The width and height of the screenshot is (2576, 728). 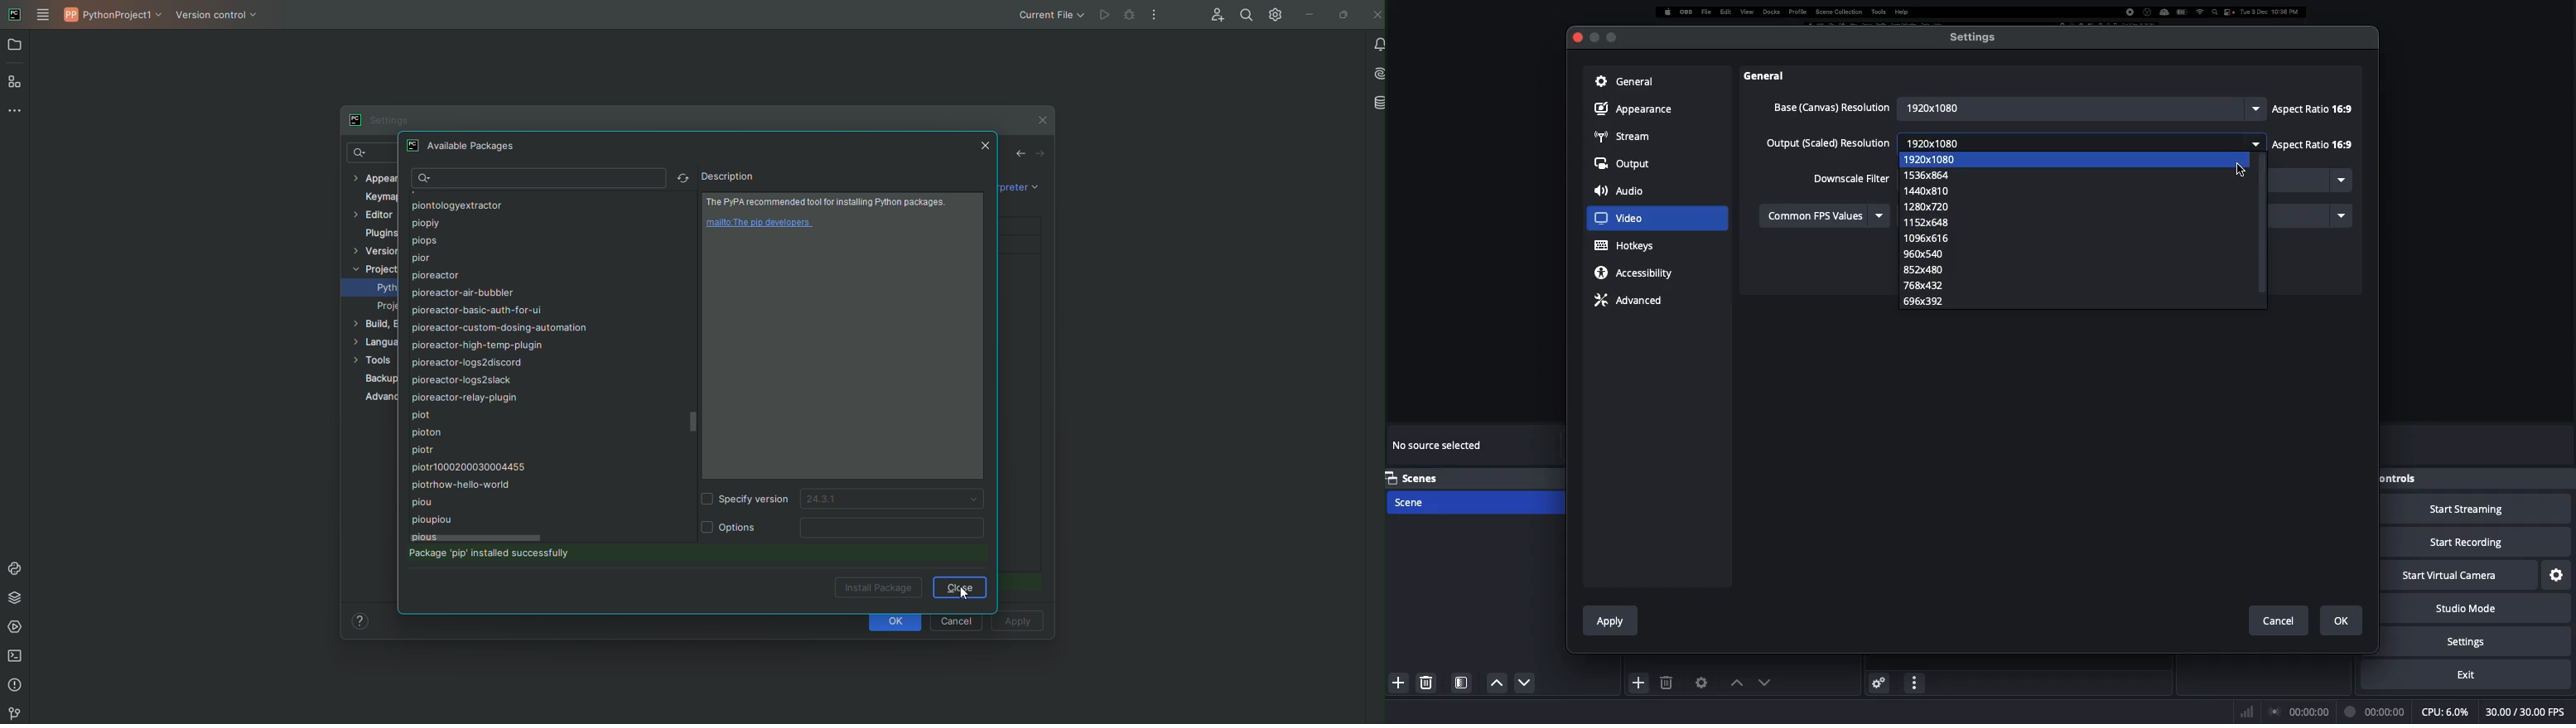 What do you see at coordinates (1623, 80) in the screenshot?
I see `General` at bounding box center [1623, 80].